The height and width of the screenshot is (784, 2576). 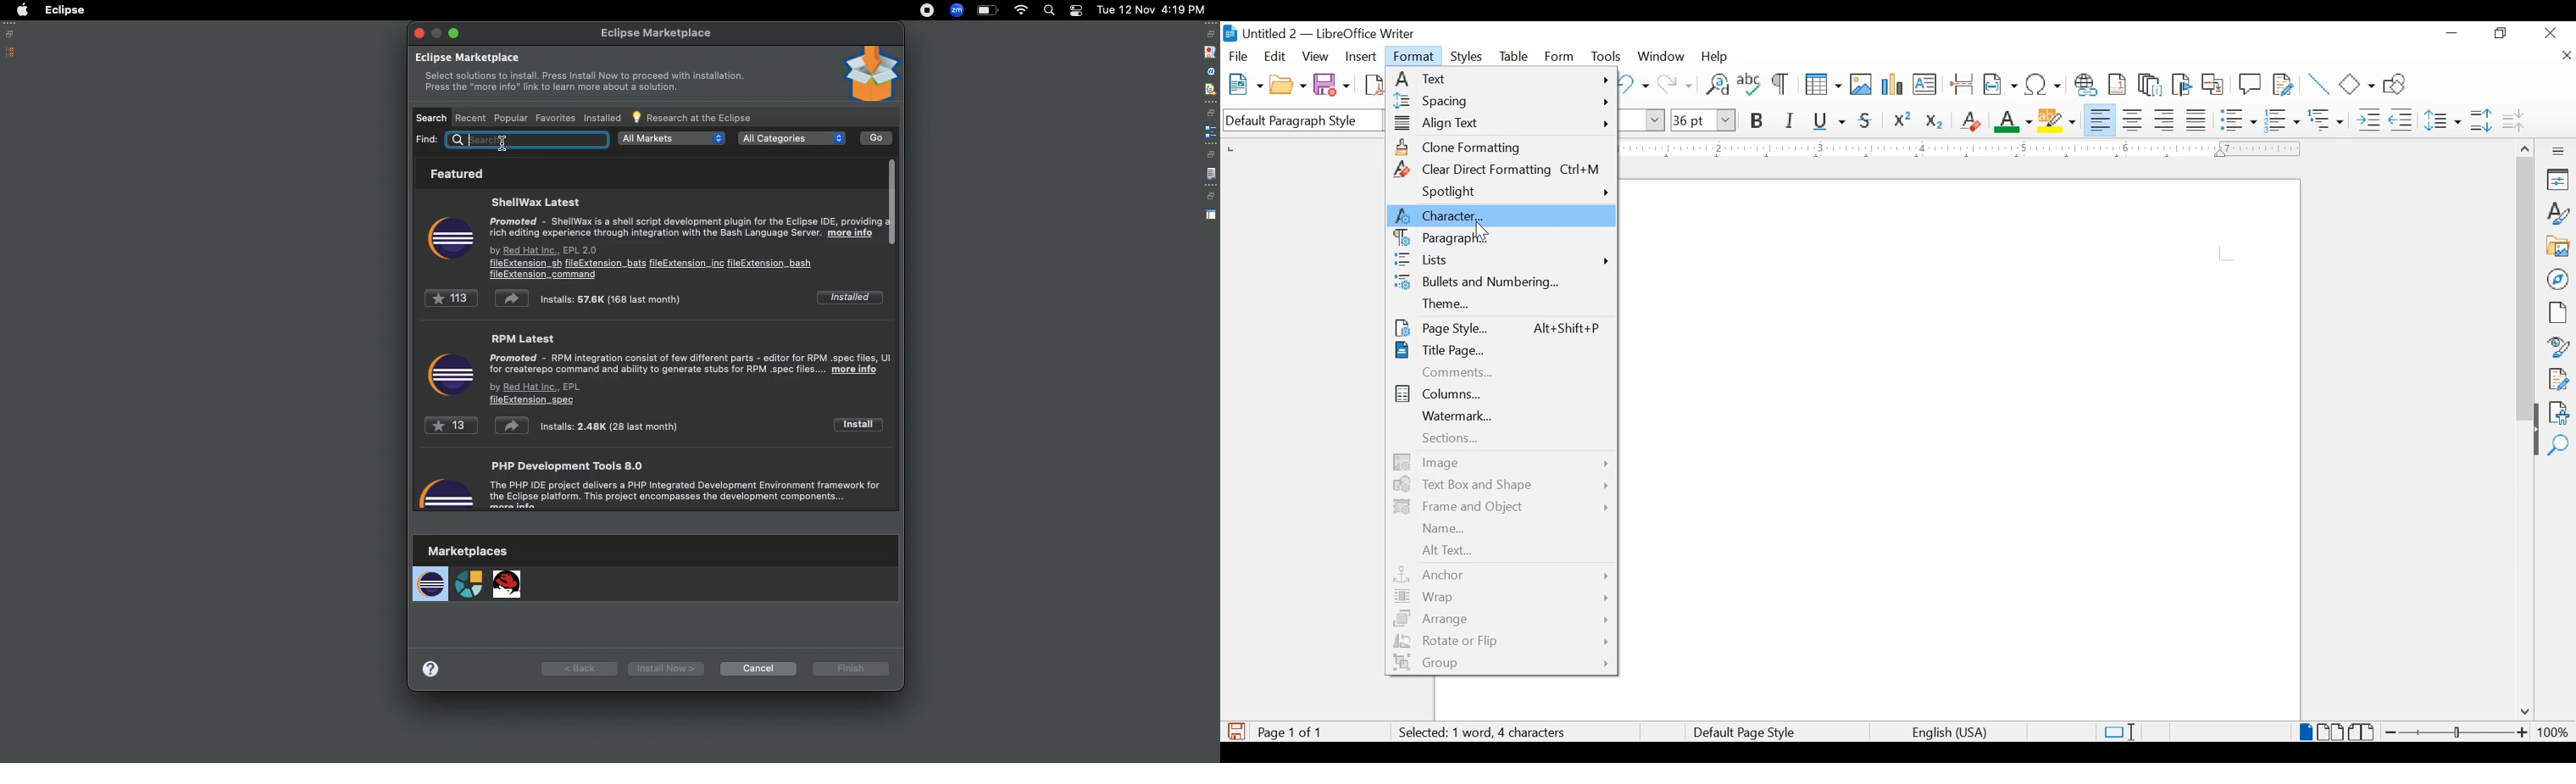 I want to click on , so click(x=528, y=139).